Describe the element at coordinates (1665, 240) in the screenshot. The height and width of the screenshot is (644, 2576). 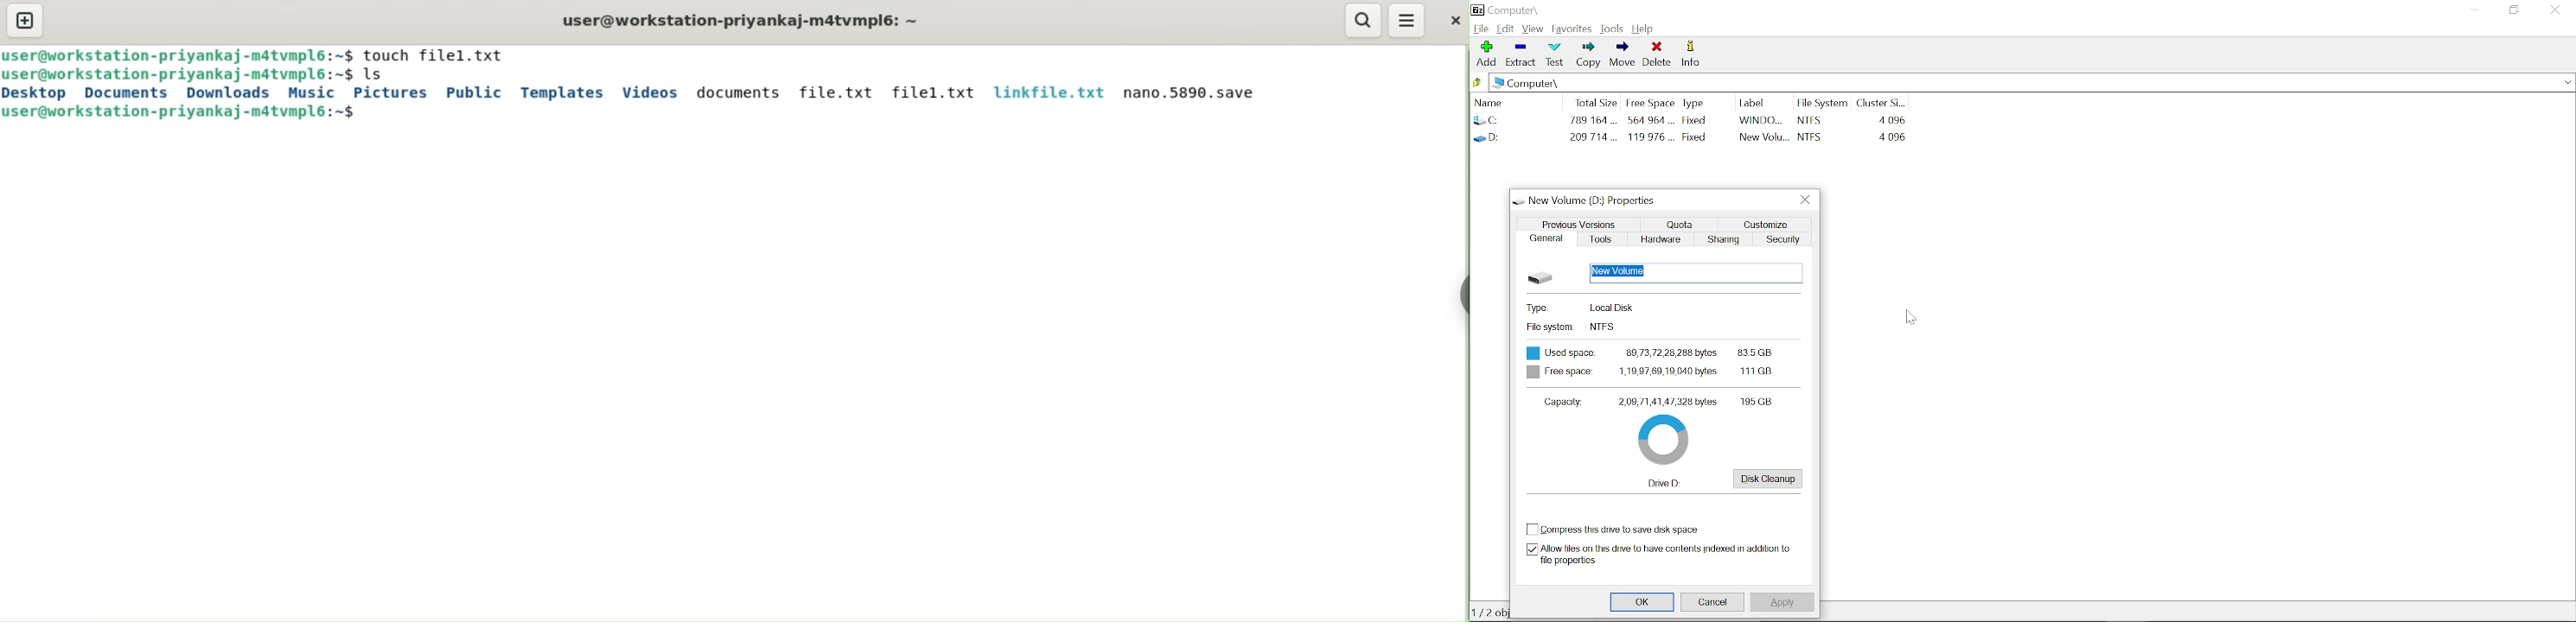
I see `hardware` at that location.